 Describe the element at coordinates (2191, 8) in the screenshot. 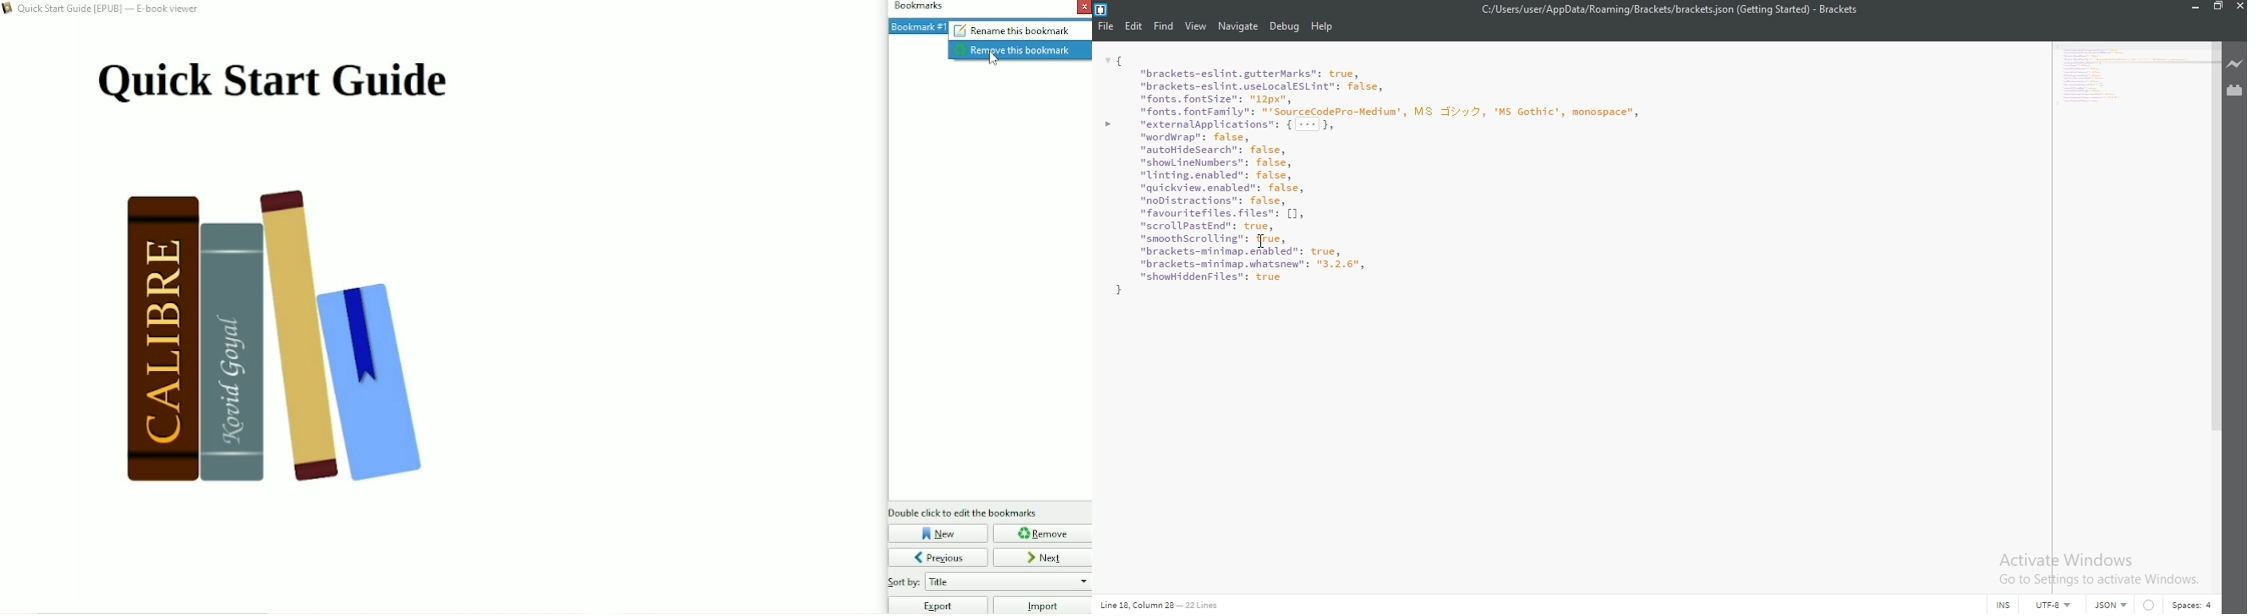

I see `Minimize` at that location.